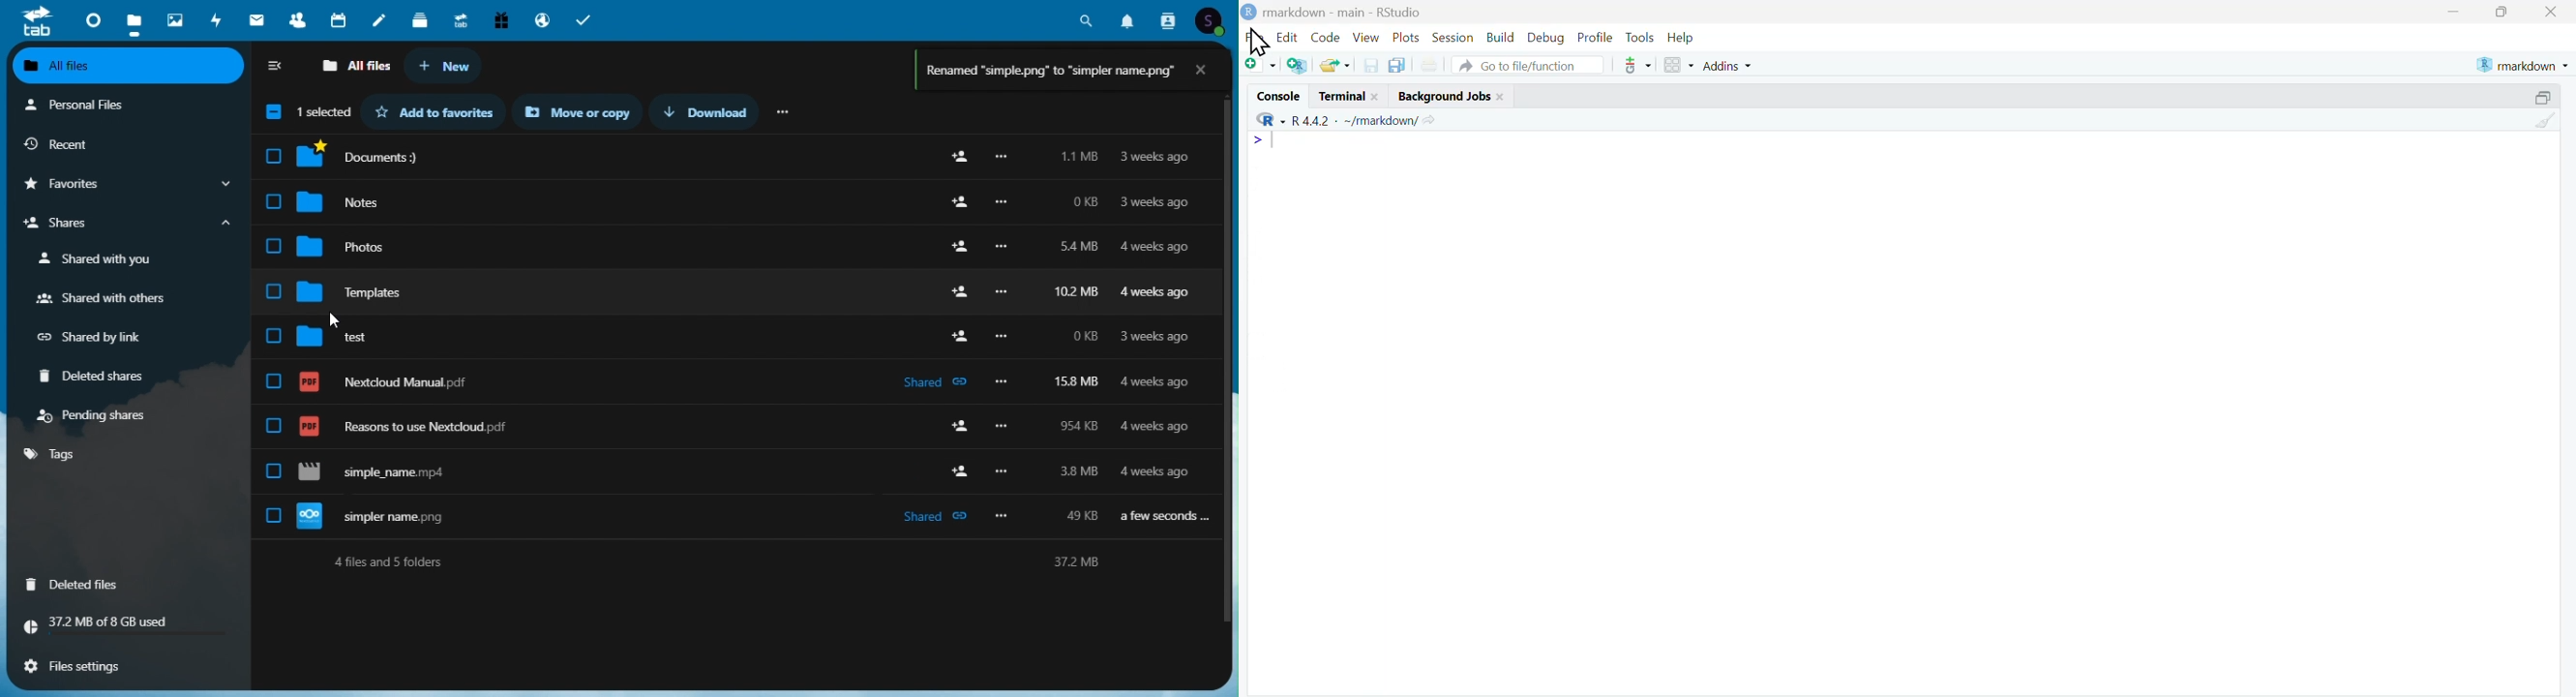  I want to click on Session, so click(1454, 38).